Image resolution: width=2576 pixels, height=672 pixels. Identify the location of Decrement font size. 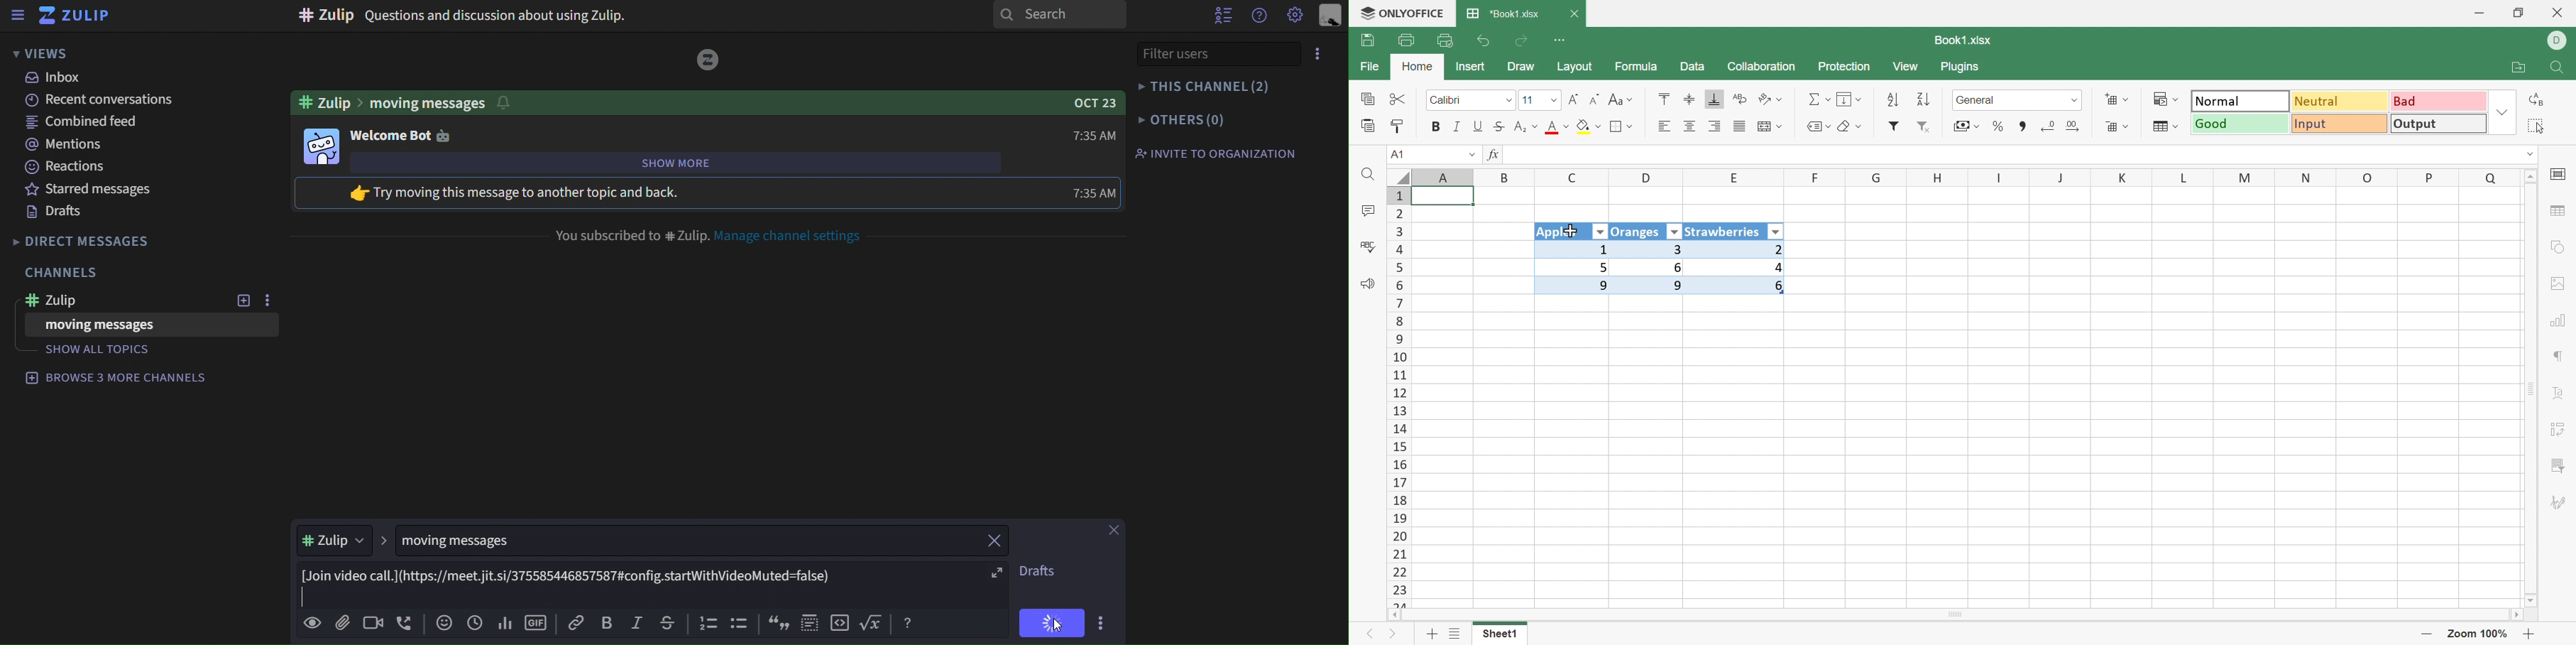
(1595, 100).